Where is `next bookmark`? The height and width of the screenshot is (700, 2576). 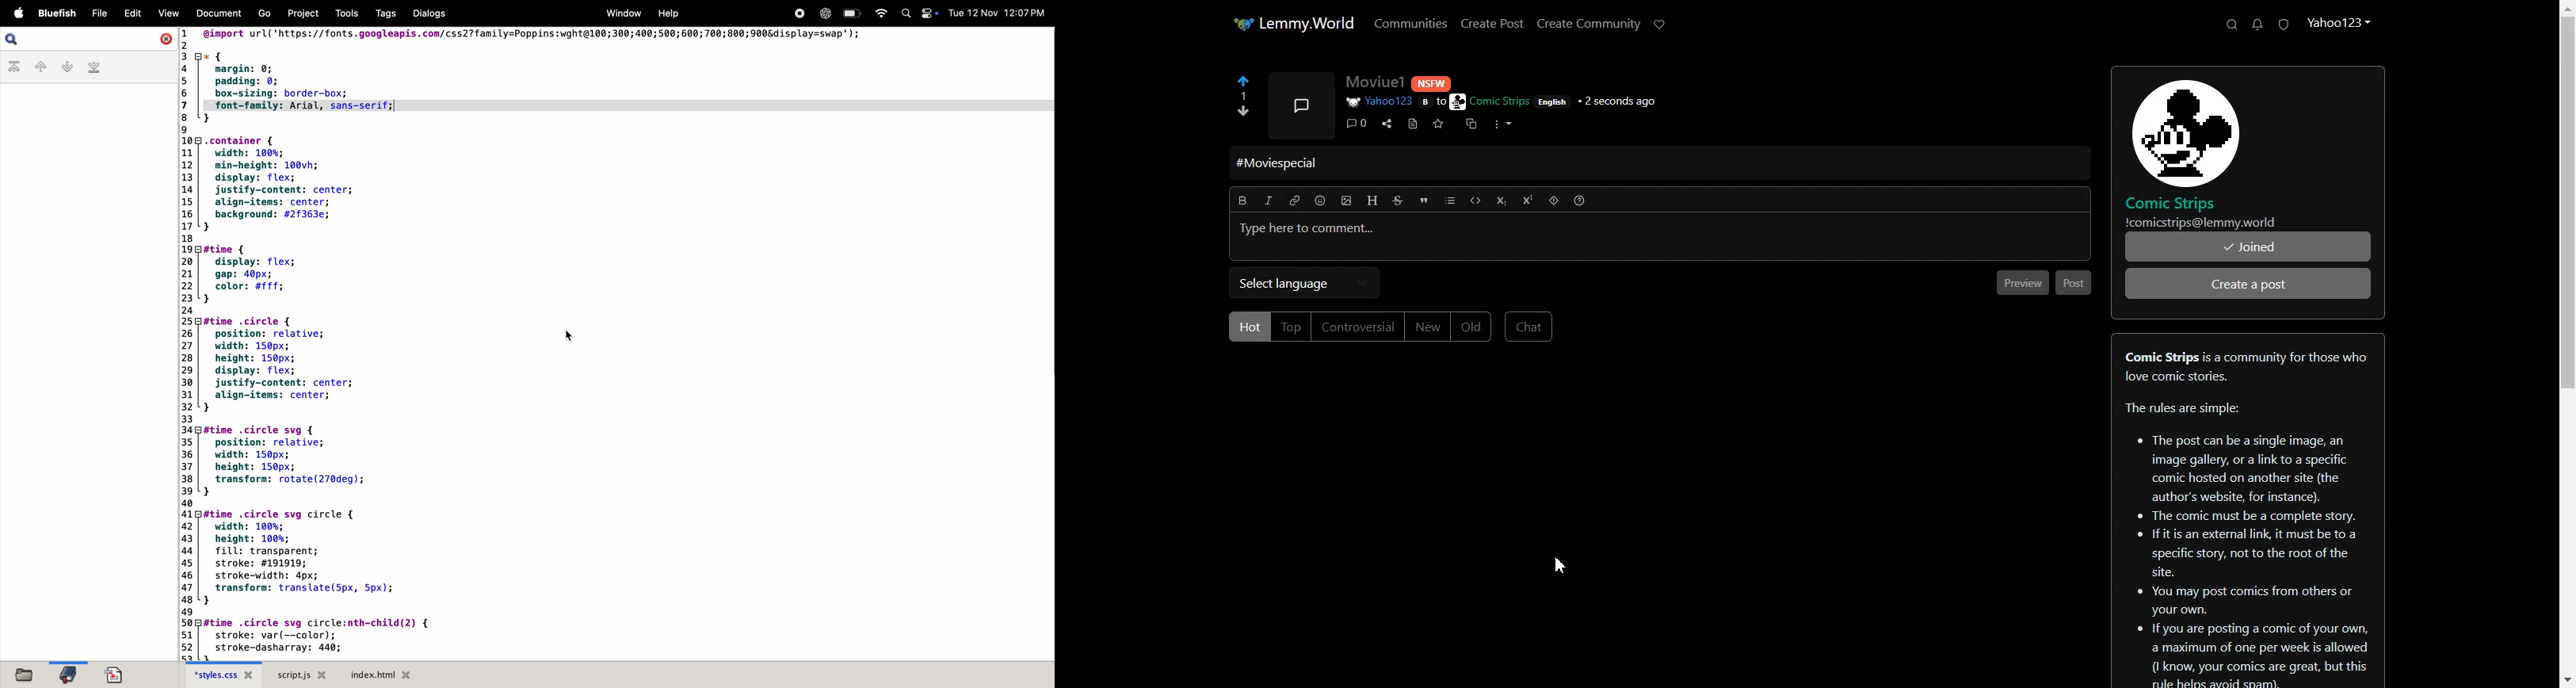 next bookmark is located at coordinates (63, 66).